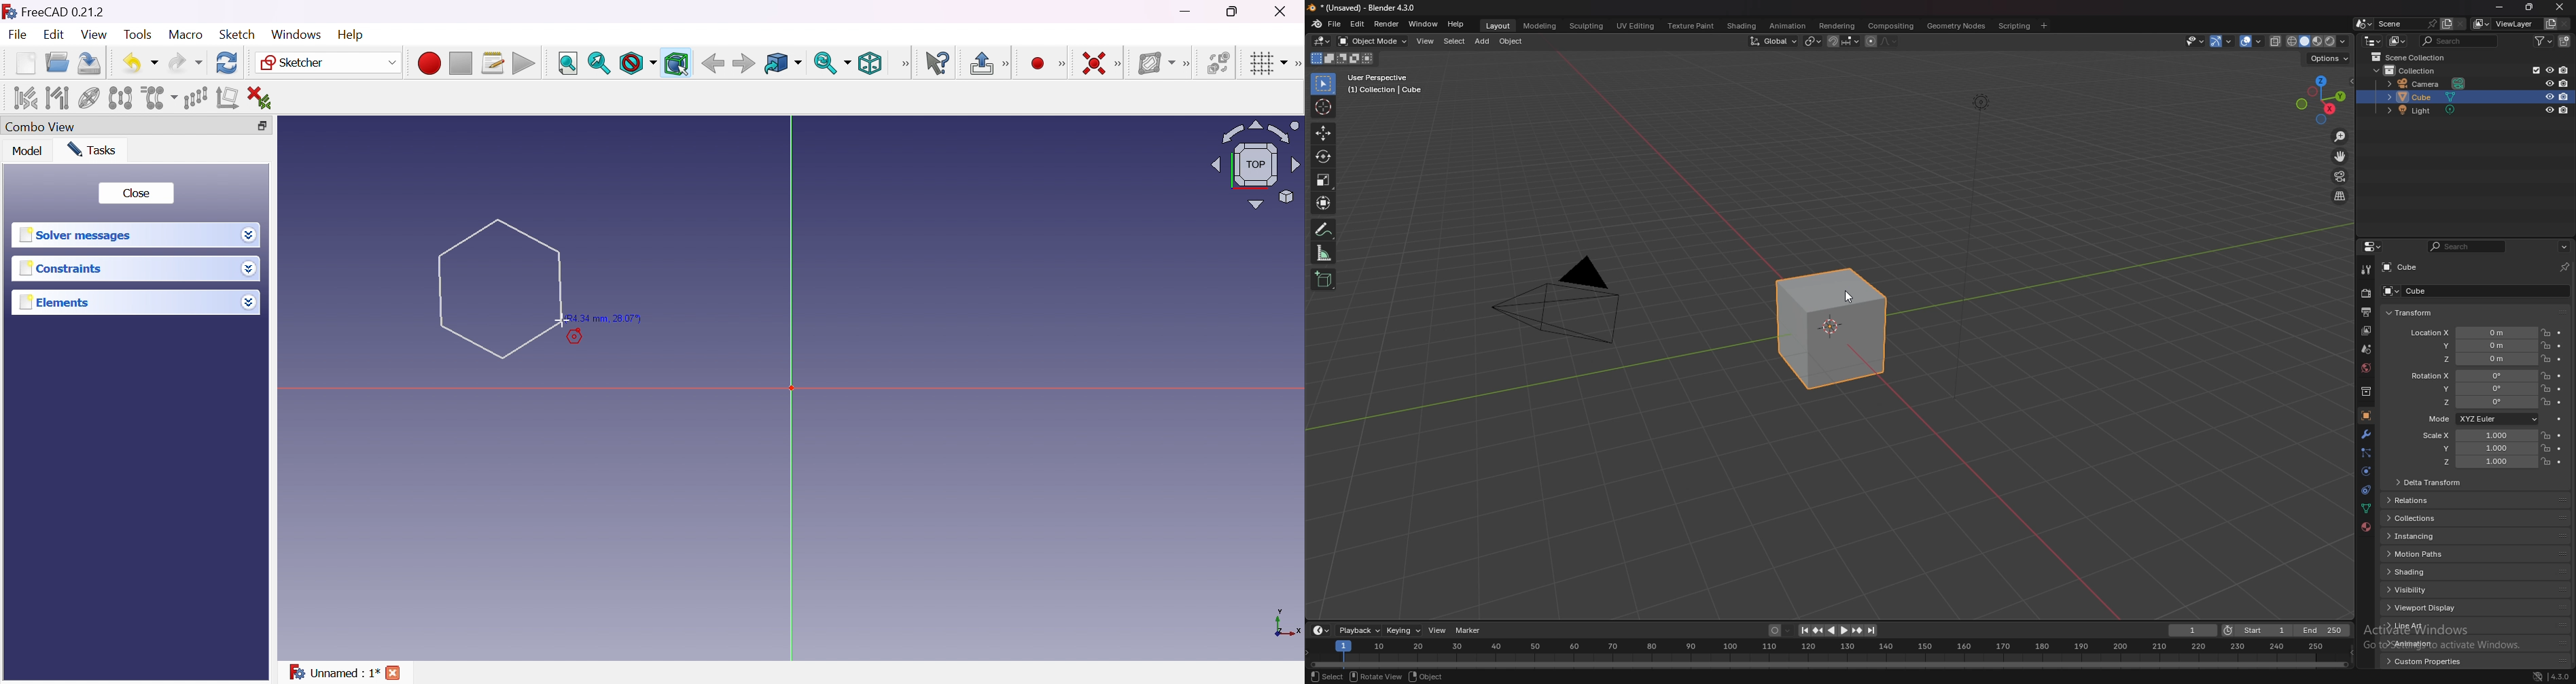 Image resolution: width=2576 pixels, height=700 pixels. I want to click on Fit all, so click(569, 64).